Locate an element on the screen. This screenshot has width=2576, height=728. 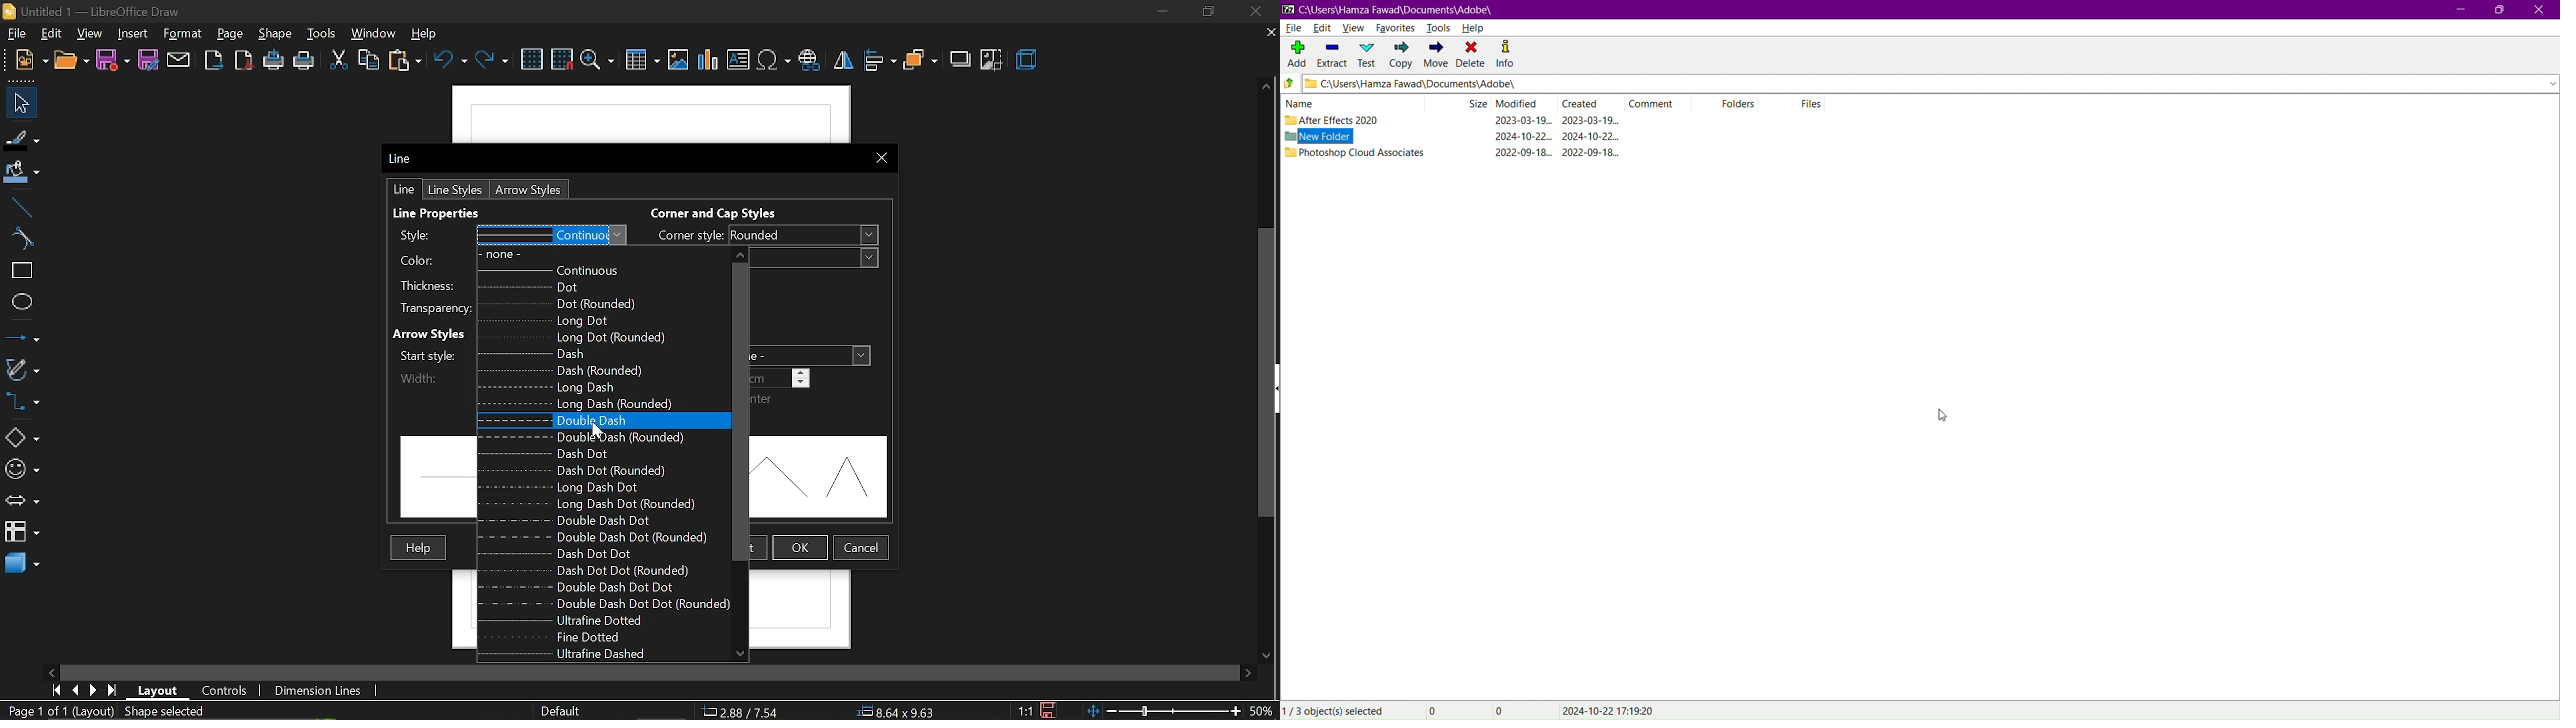
zoom is located at coordinates (598, 60).